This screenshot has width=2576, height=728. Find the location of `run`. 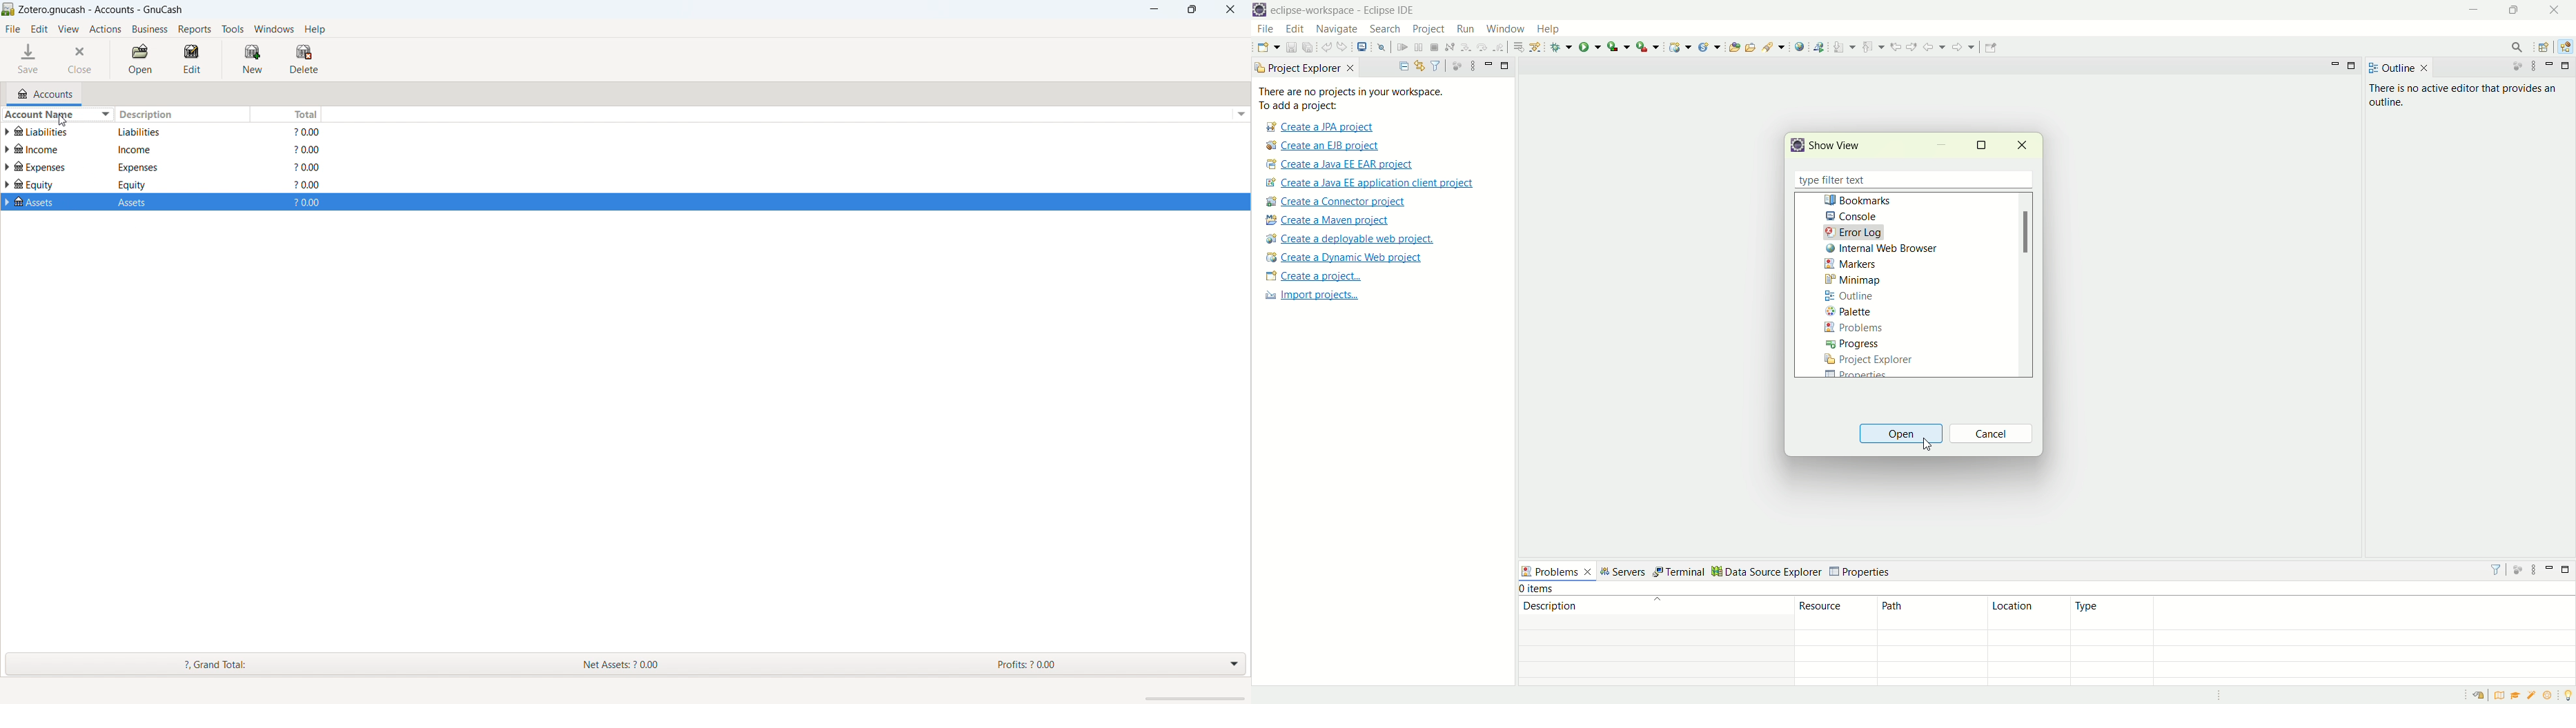

run is located at coordinates (1591, 46).